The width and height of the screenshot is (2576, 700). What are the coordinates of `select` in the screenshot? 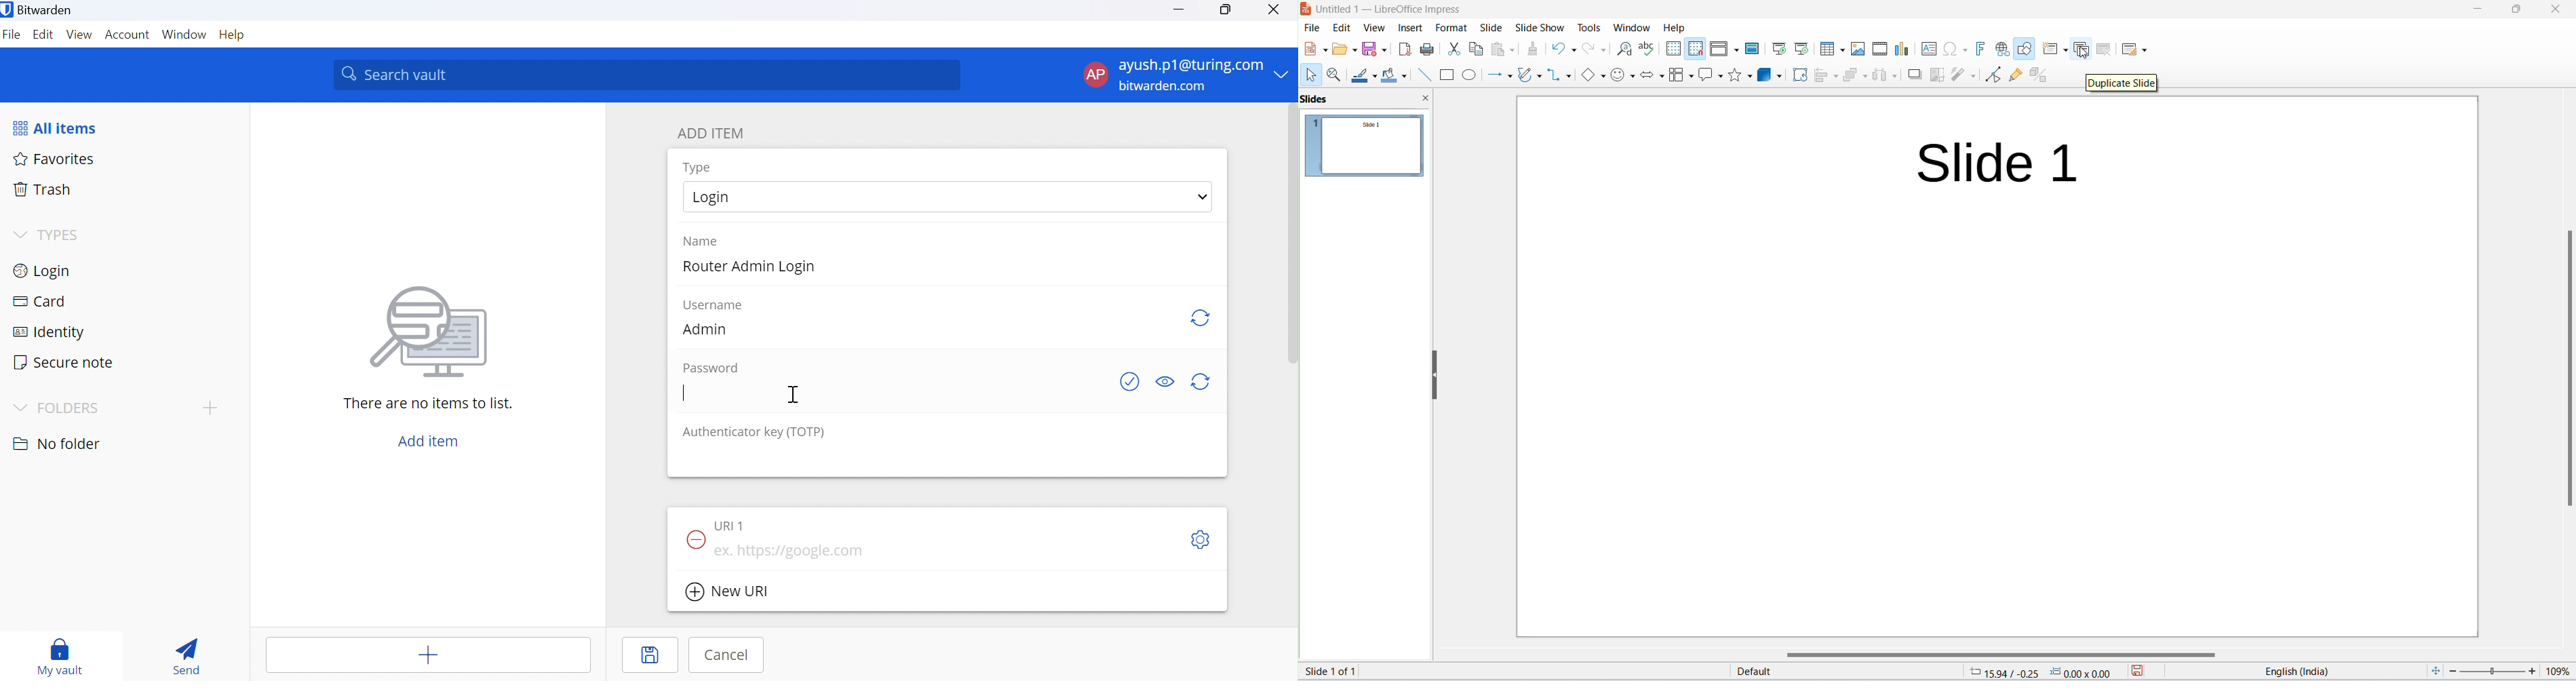 It's located at (1311, 76).